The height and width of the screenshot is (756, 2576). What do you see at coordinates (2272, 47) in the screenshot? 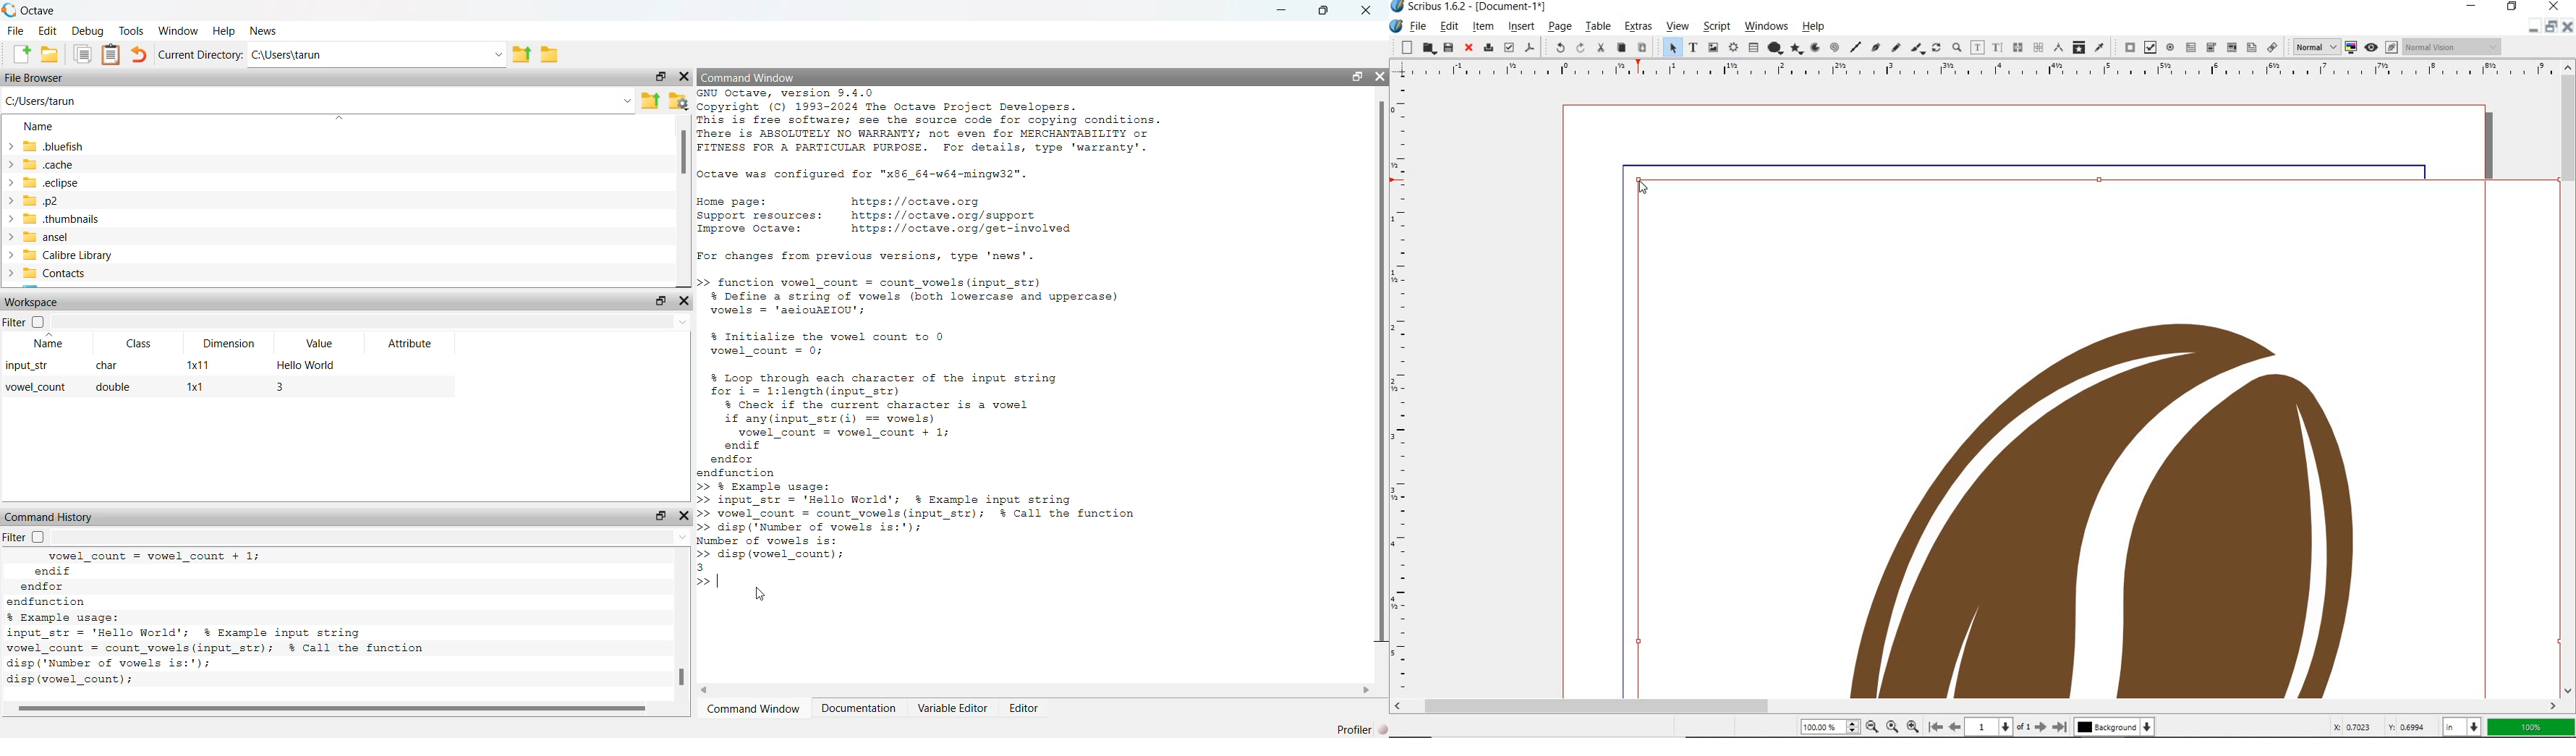
I see `link annotation` at bounding box center [2272, 47].